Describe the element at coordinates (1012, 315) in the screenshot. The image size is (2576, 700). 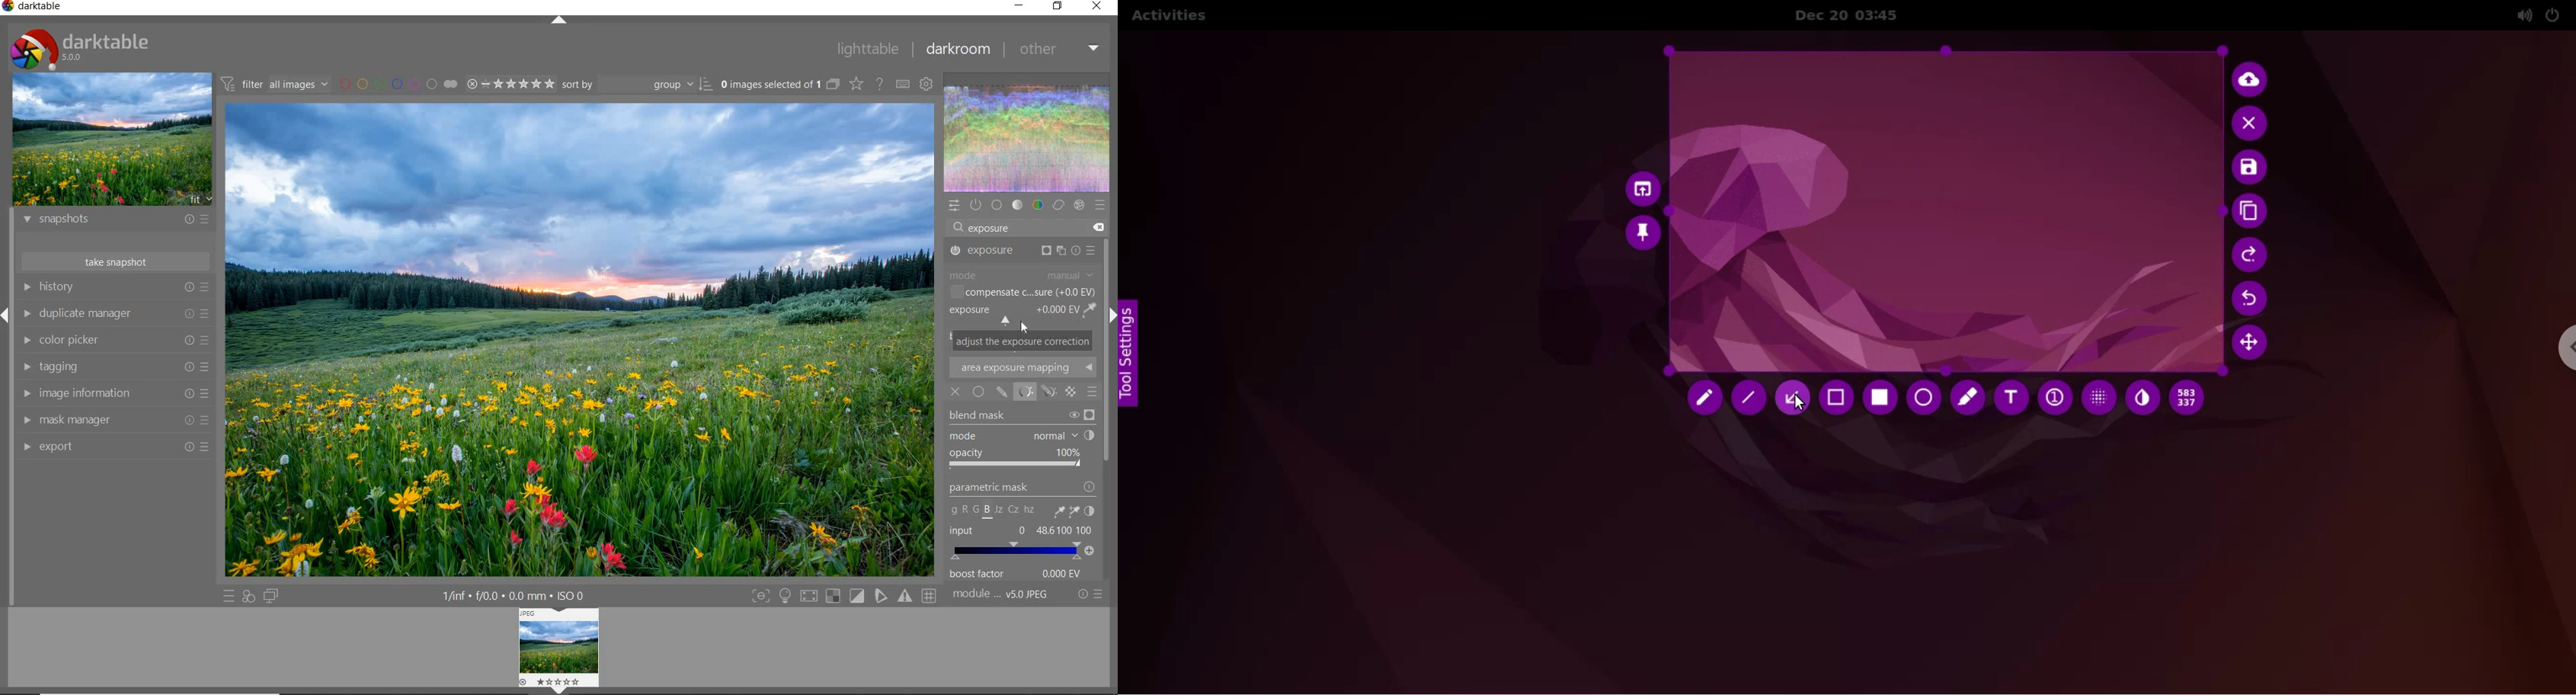
I see `EXPOSURE` at that location.